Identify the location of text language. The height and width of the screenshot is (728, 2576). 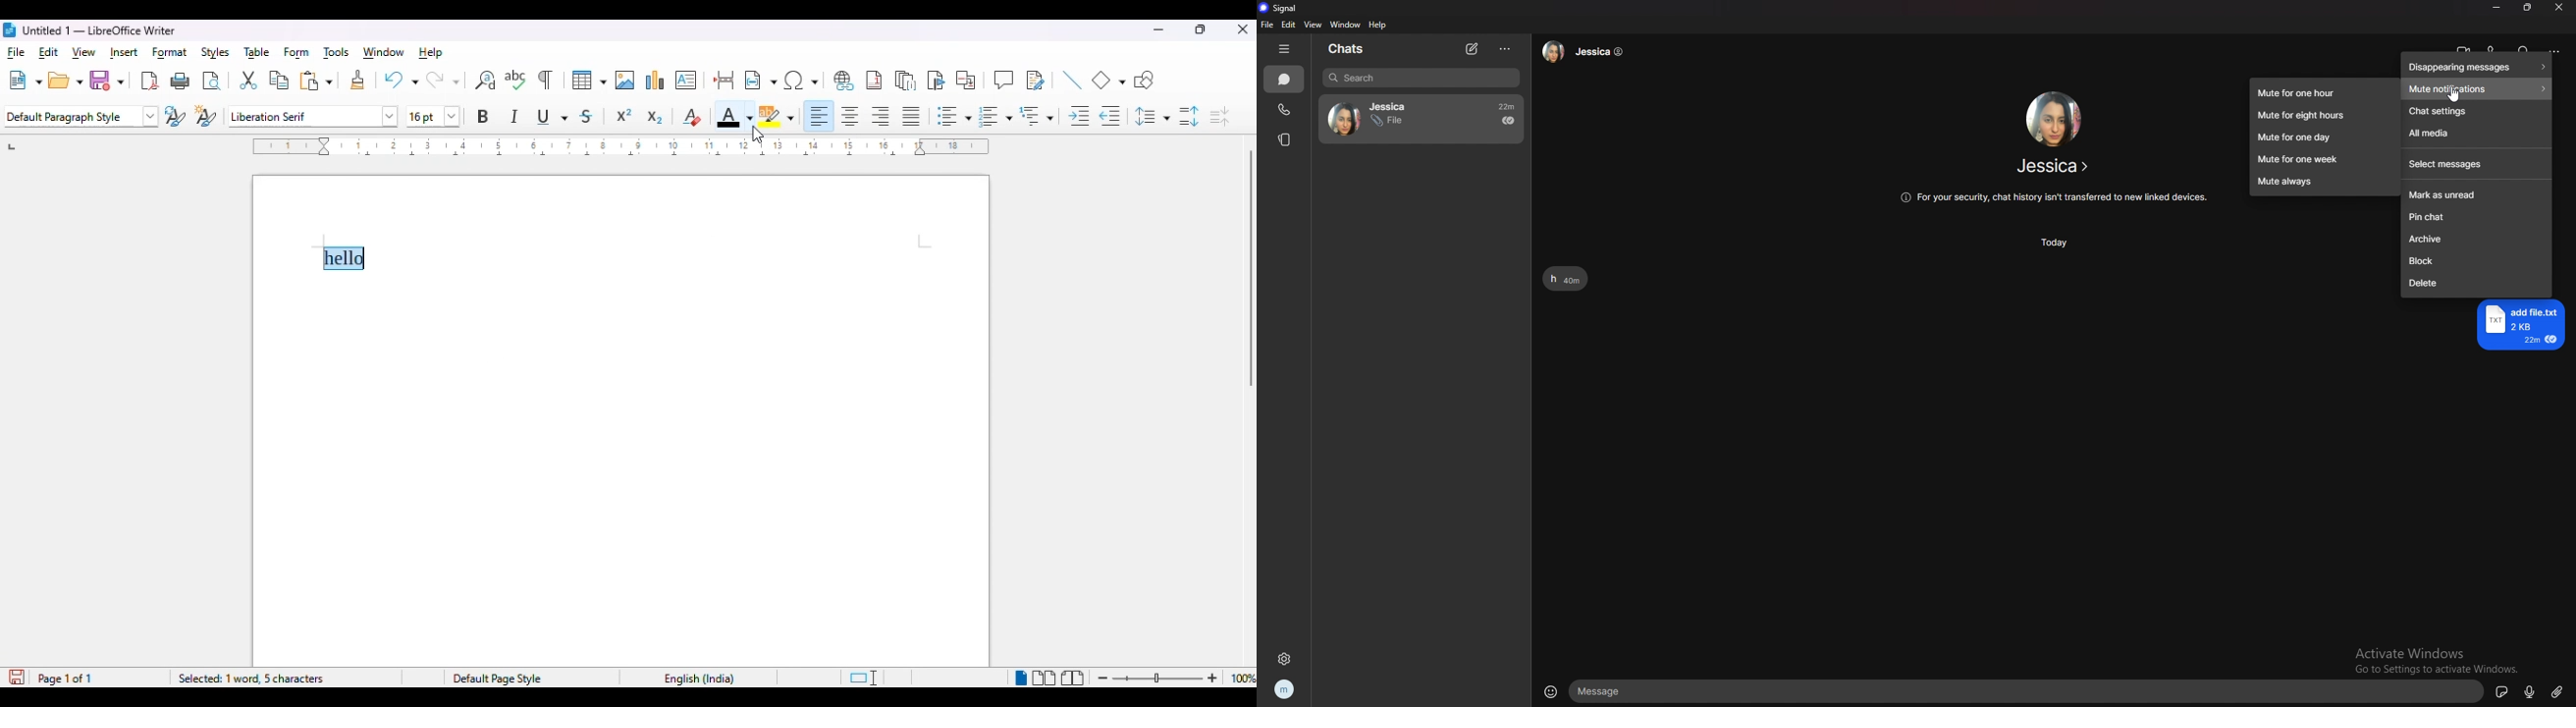
(701, 680).